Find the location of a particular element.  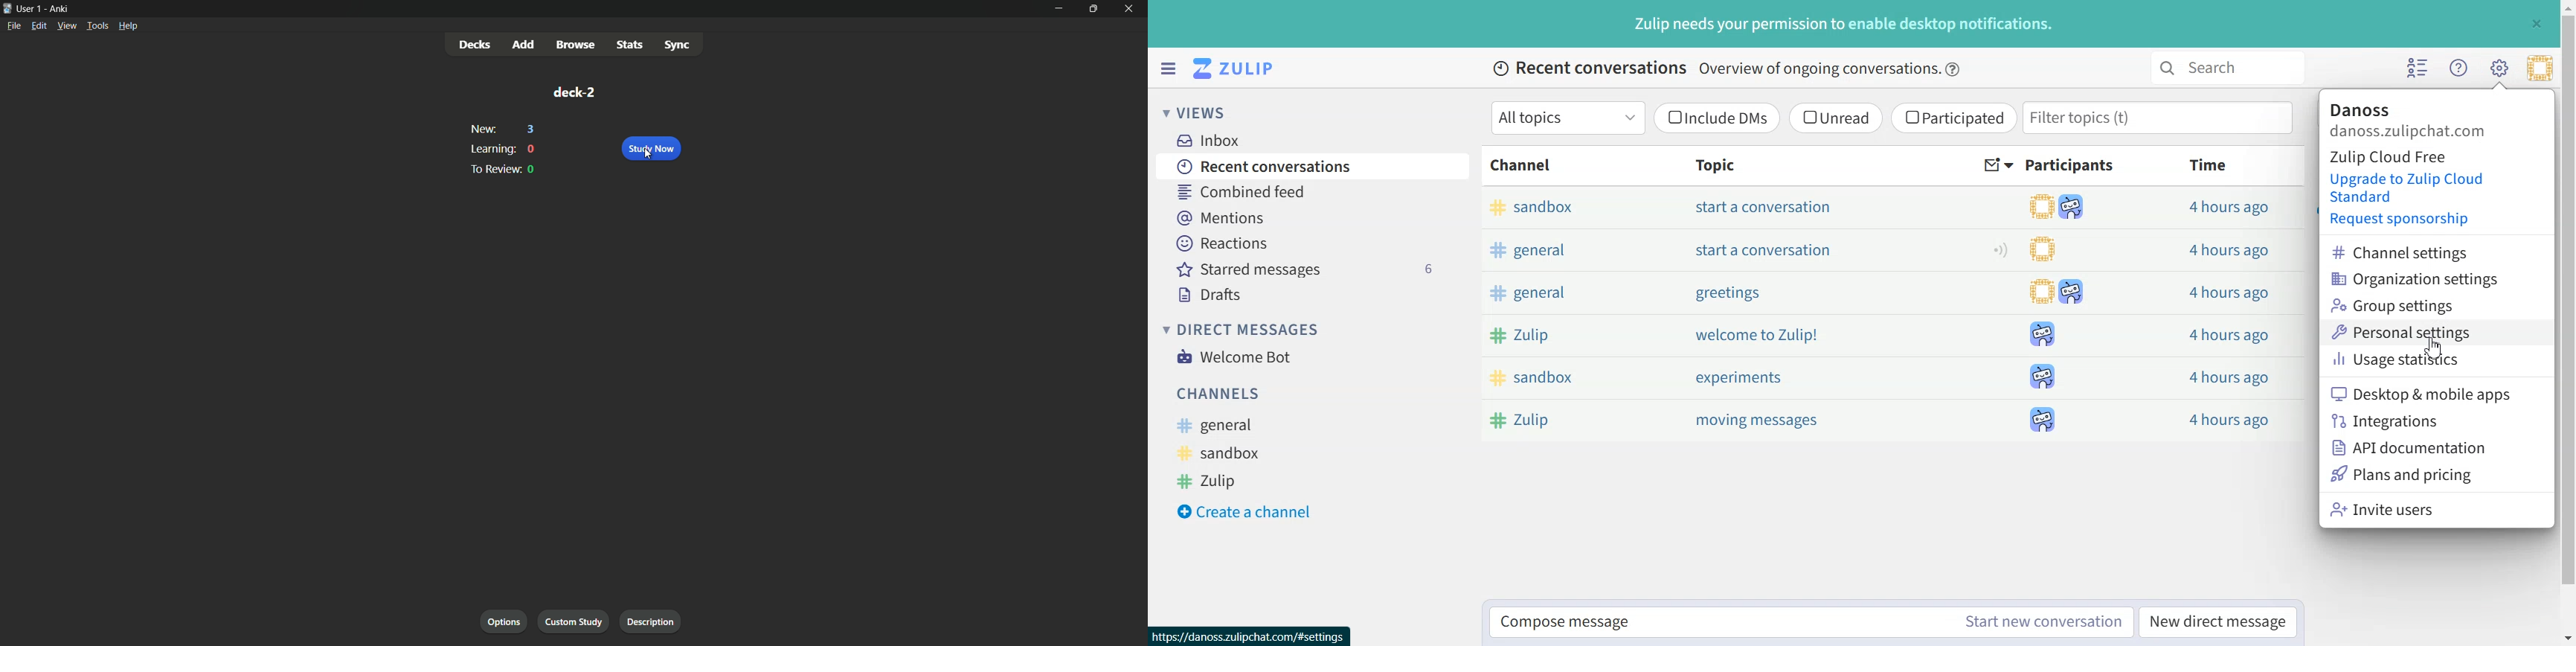

Configure topic notification is located at coordinates (2000, 249).